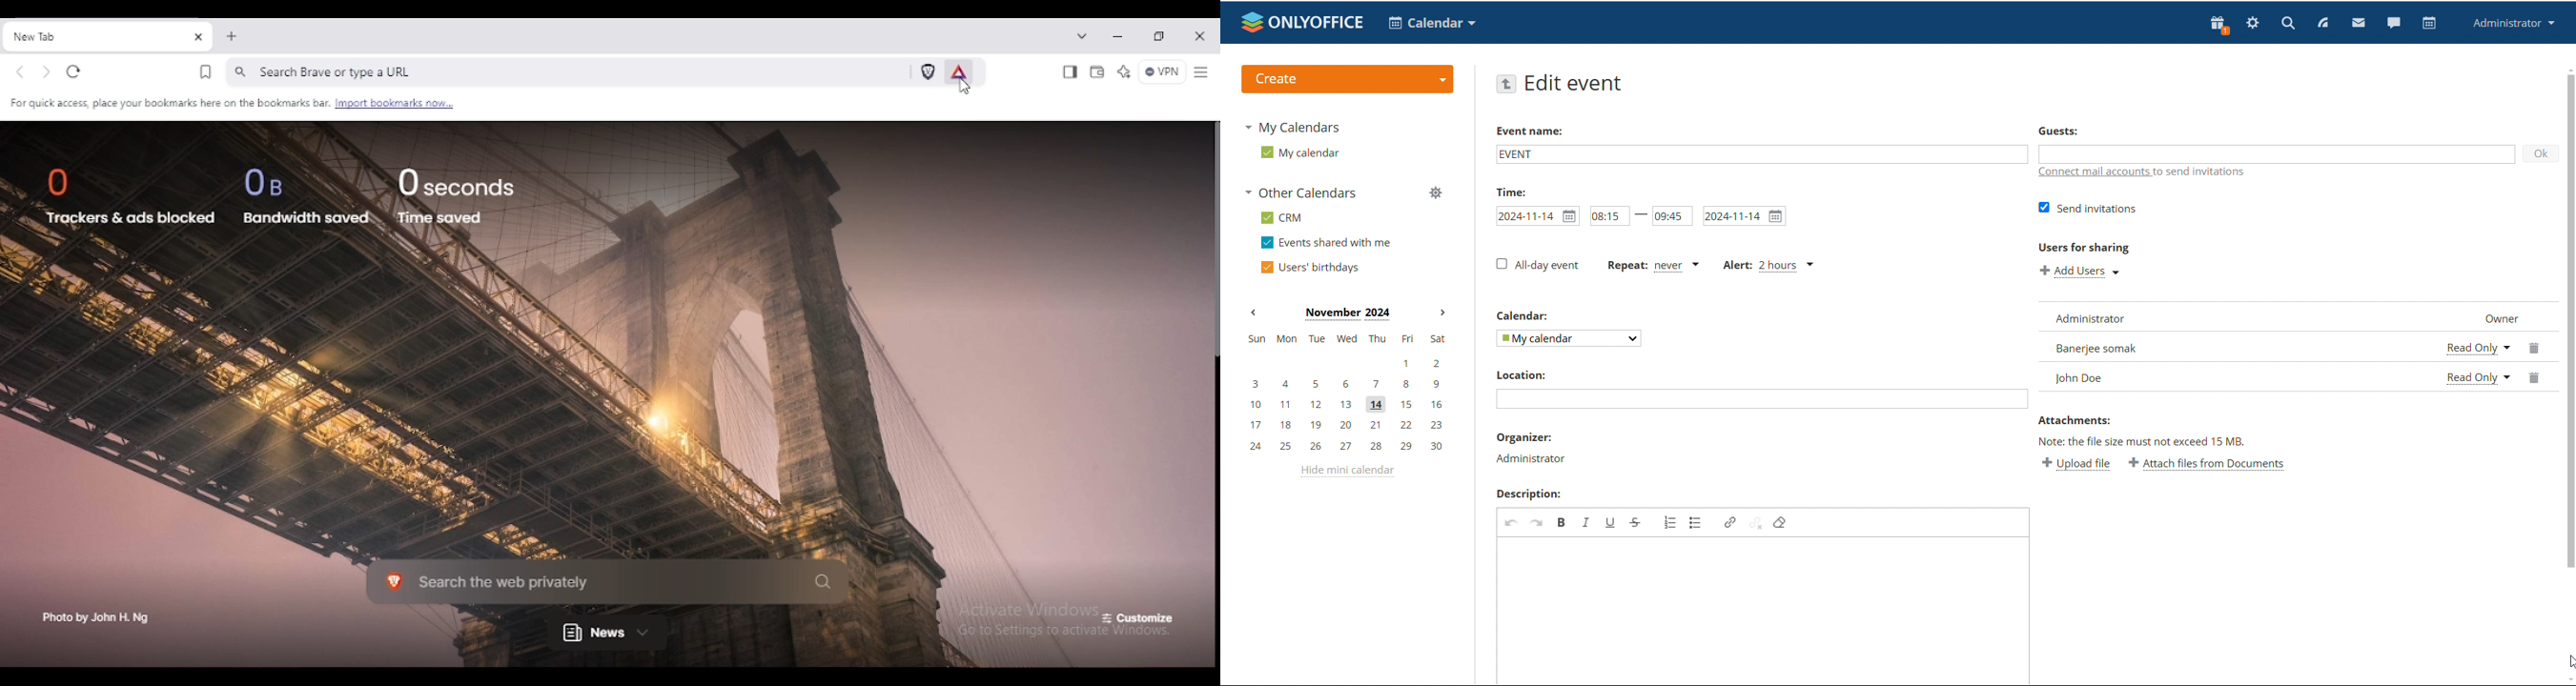 This screenshot has width=2576, height=700. What do you see at coordinates (2144, 174) in the screenshot?
I see `connect mail accounts` at bounding box center [2144, 174].